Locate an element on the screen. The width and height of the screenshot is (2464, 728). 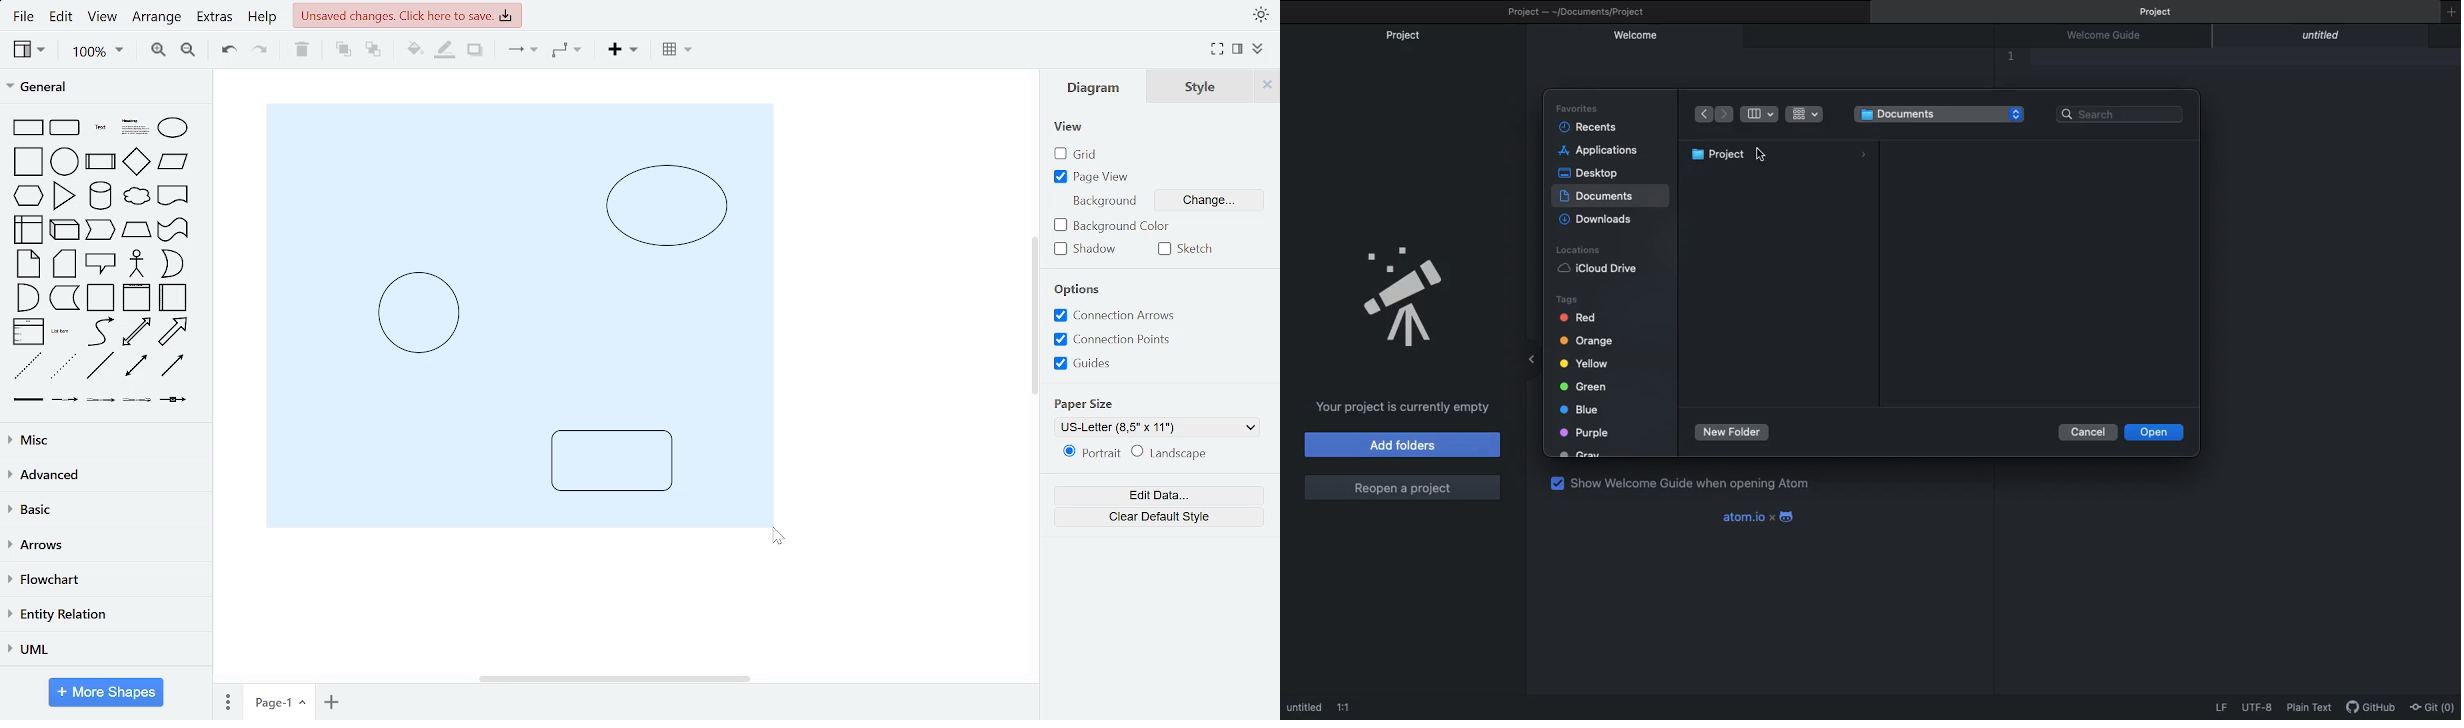
zoom out is located at coordinates (186, 52).